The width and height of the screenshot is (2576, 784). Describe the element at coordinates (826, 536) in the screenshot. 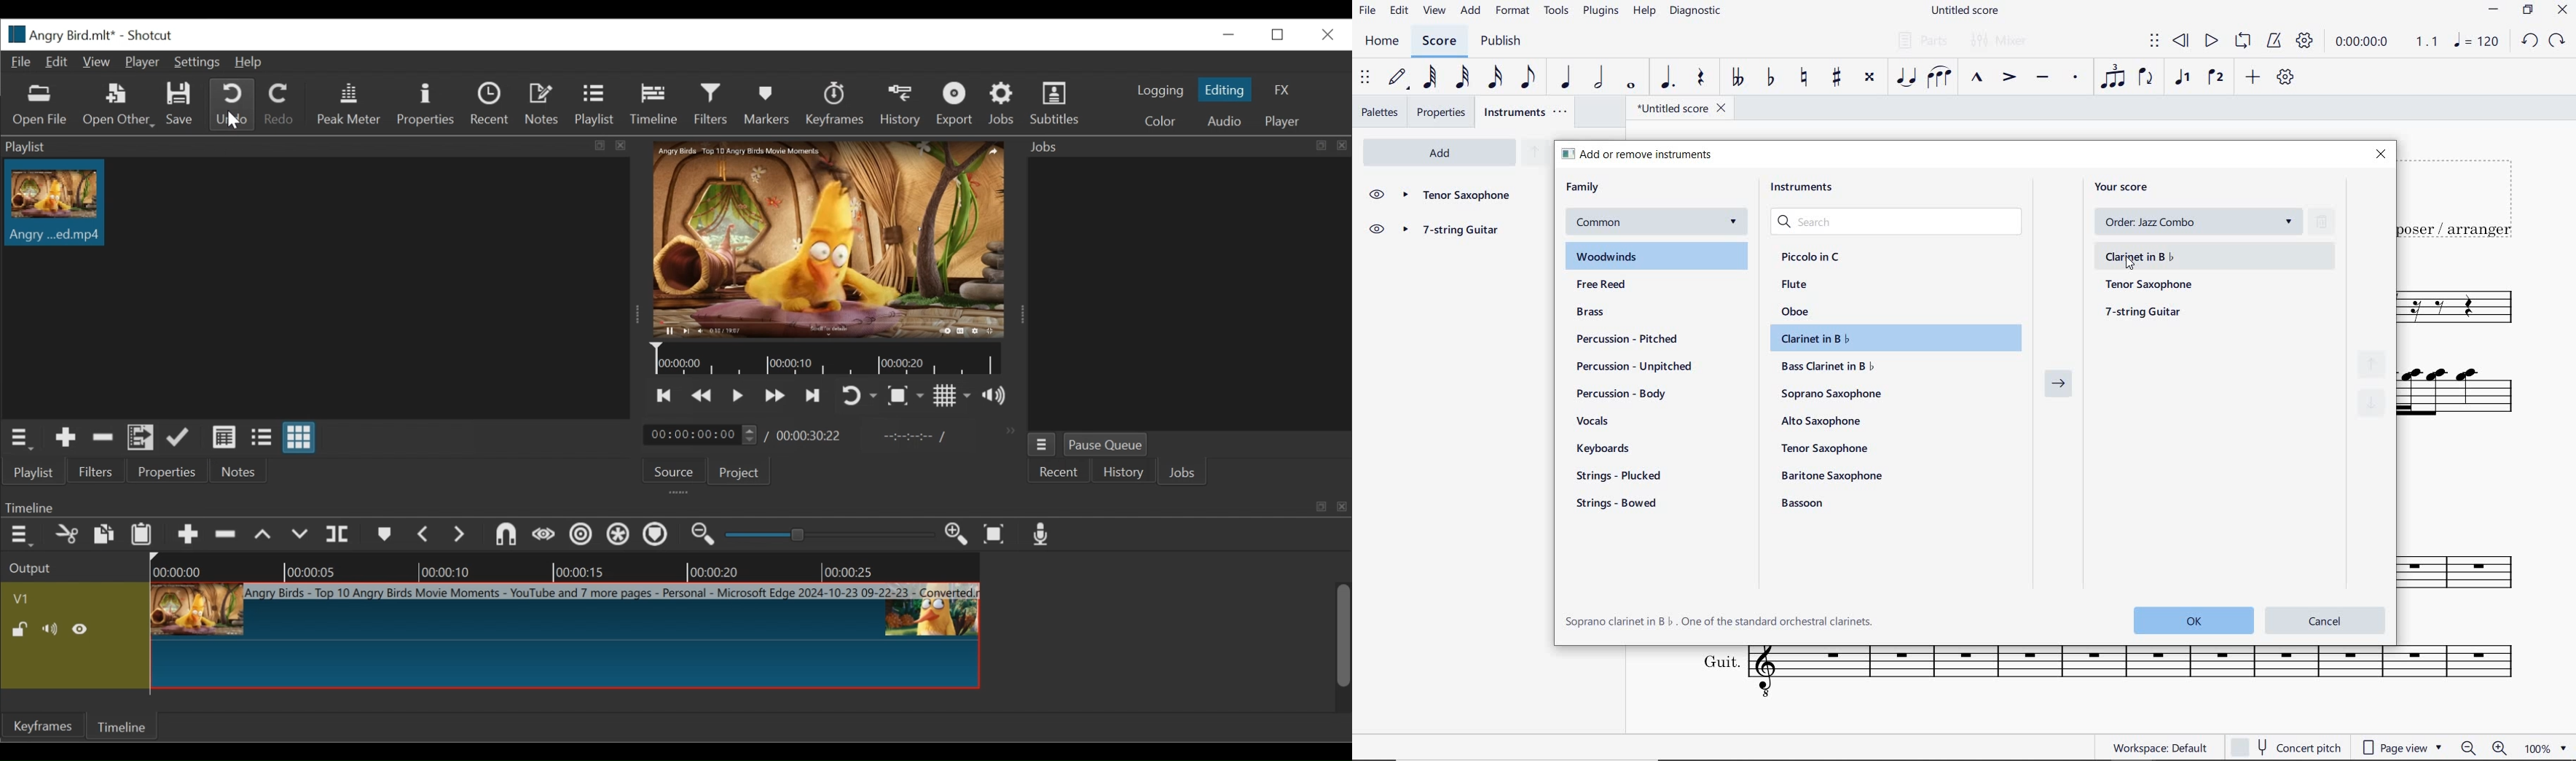

I see `zoom slider` at that location.